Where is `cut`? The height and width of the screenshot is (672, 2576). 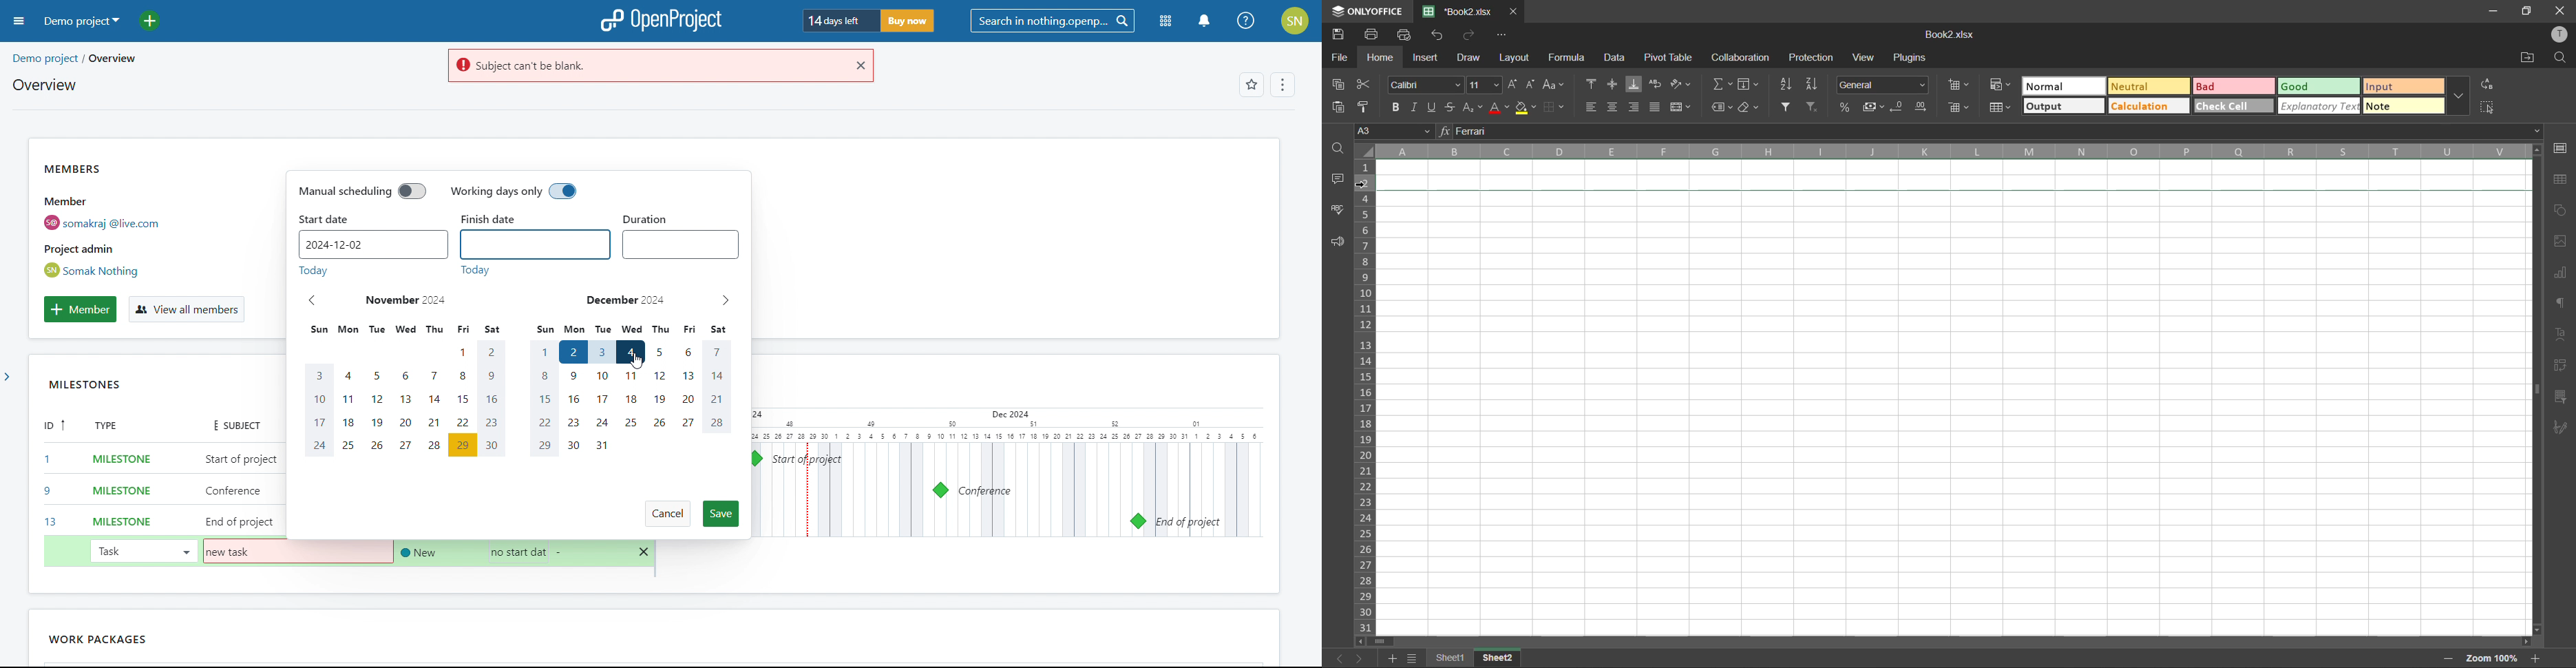 cut is located at coordinates (1365, 86).